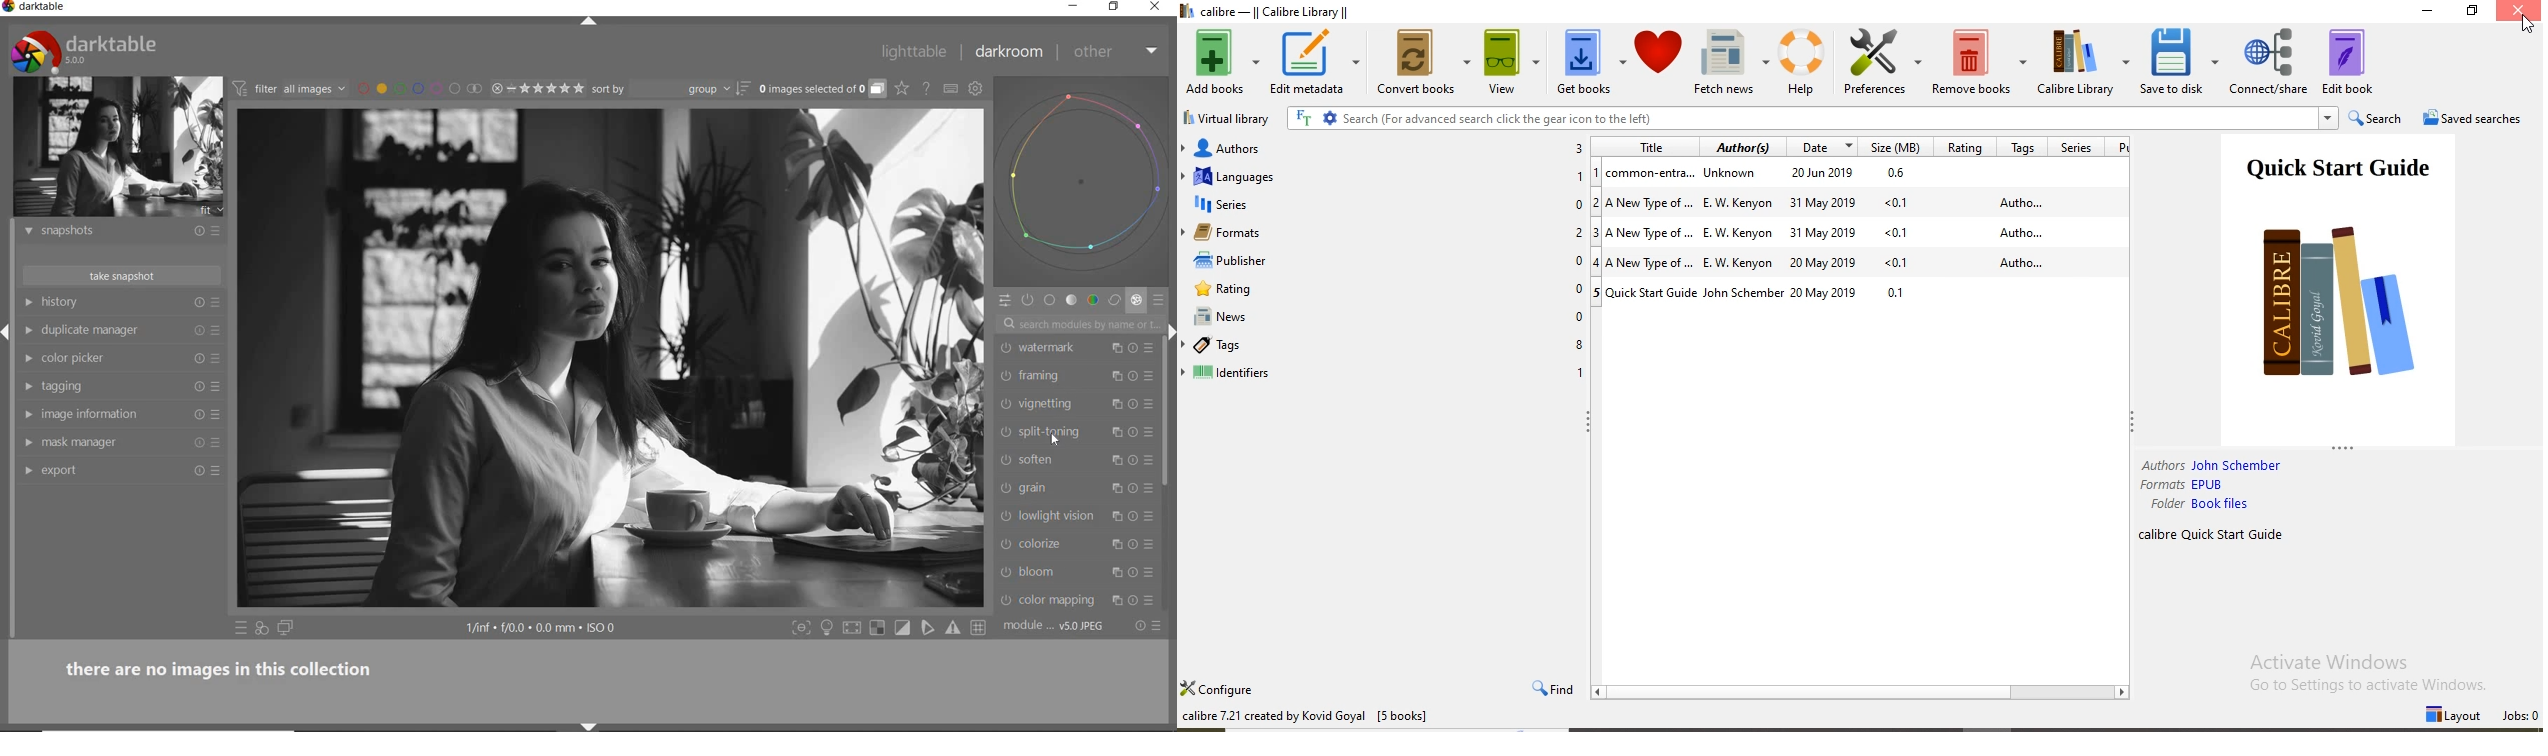 The height and width of the screenshot is (756, 2548). I want to click on preset and preferences, so click(1150, 432).